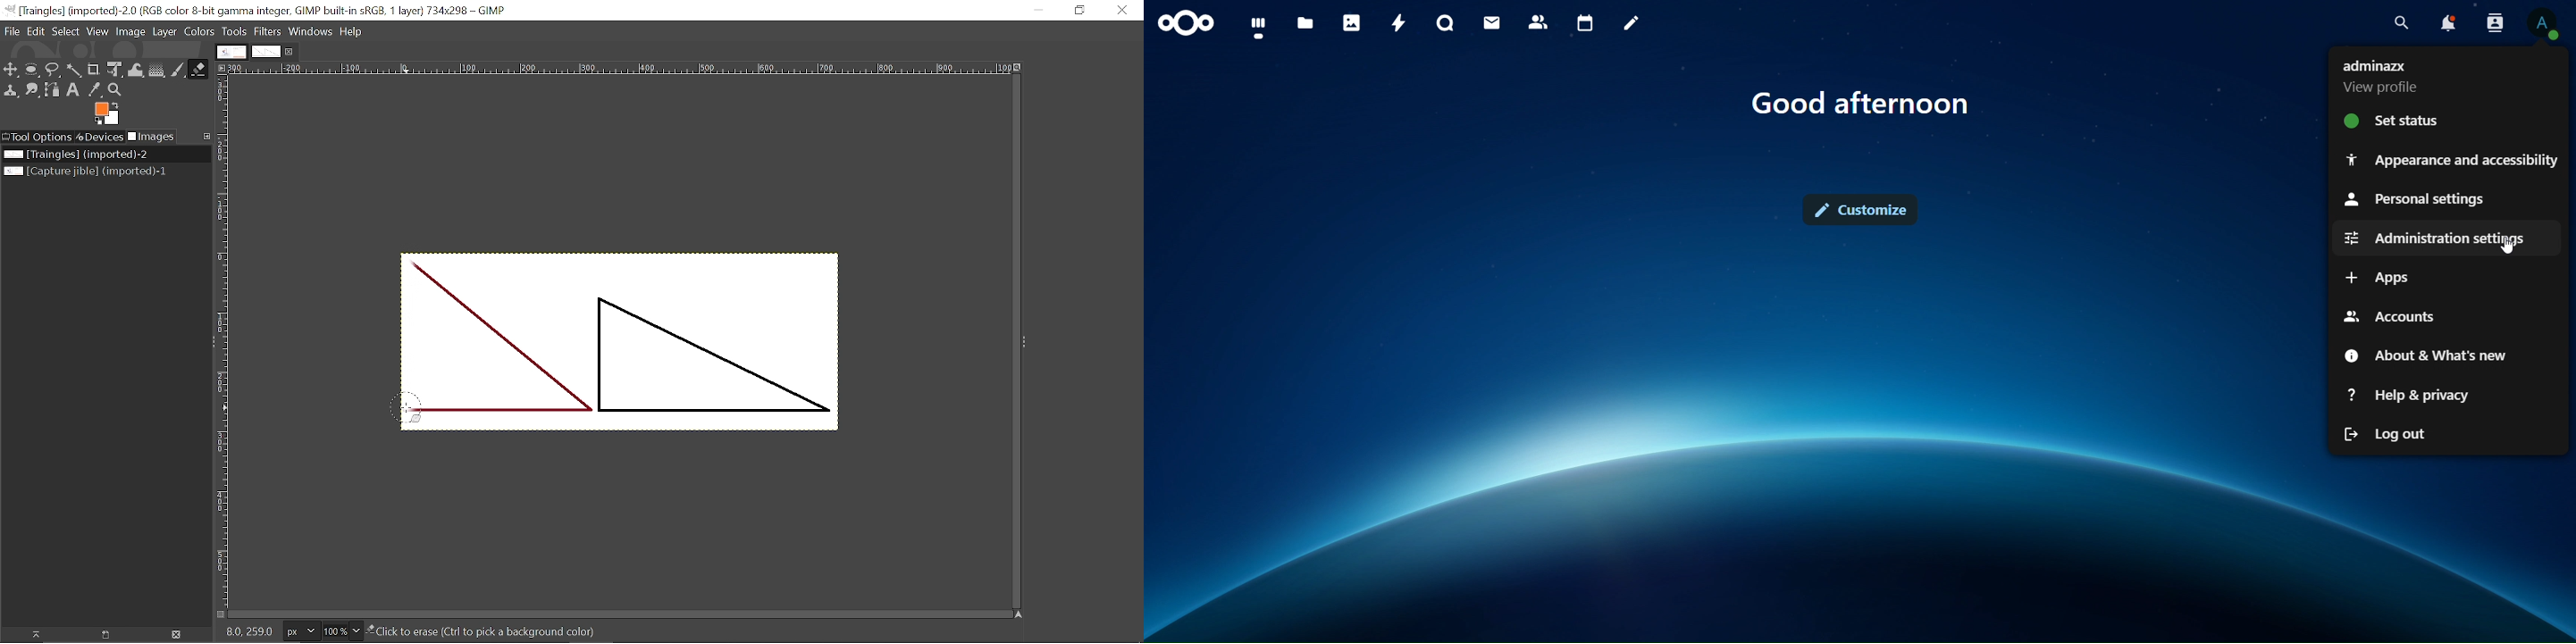 The image size is (2576, 644). What do you see at coordinates (290, 52) in the screenshot?
I see `Close current tab` at bounding box center [290, 52].